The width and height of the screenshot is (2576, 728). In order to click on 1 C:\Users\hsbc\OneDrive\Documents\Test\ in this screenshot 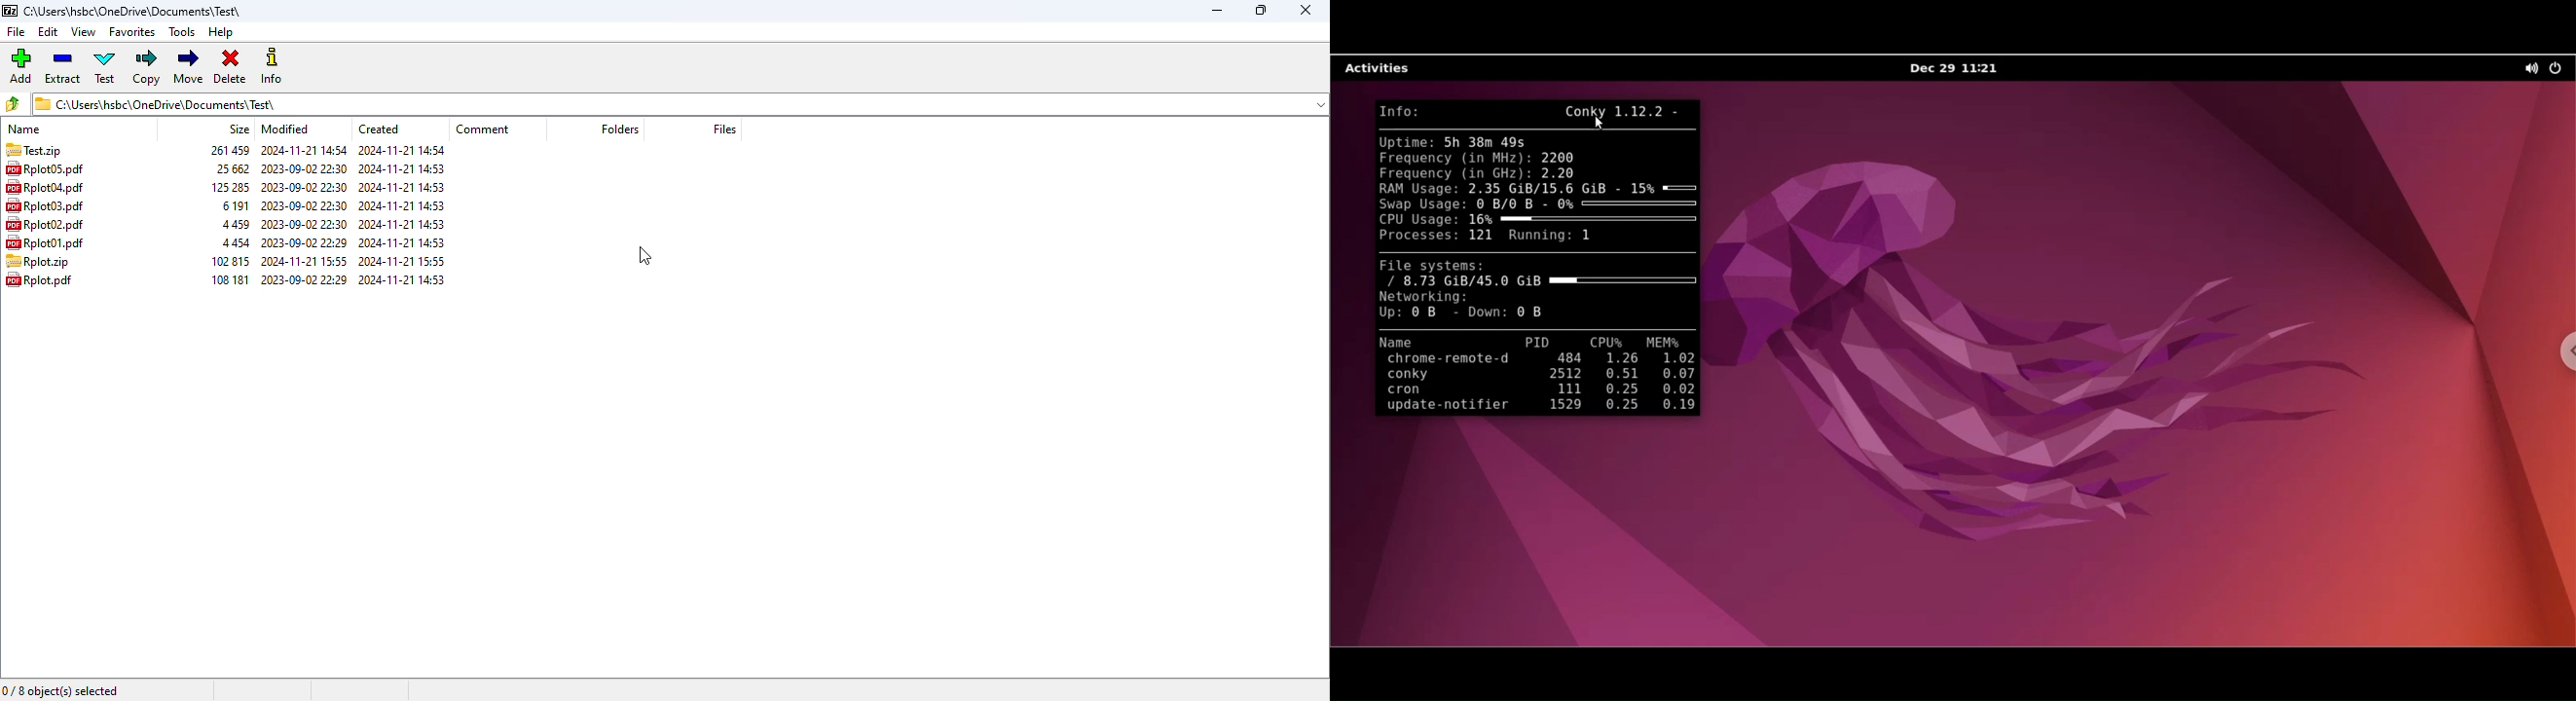, I will do `click(681, 104)`.